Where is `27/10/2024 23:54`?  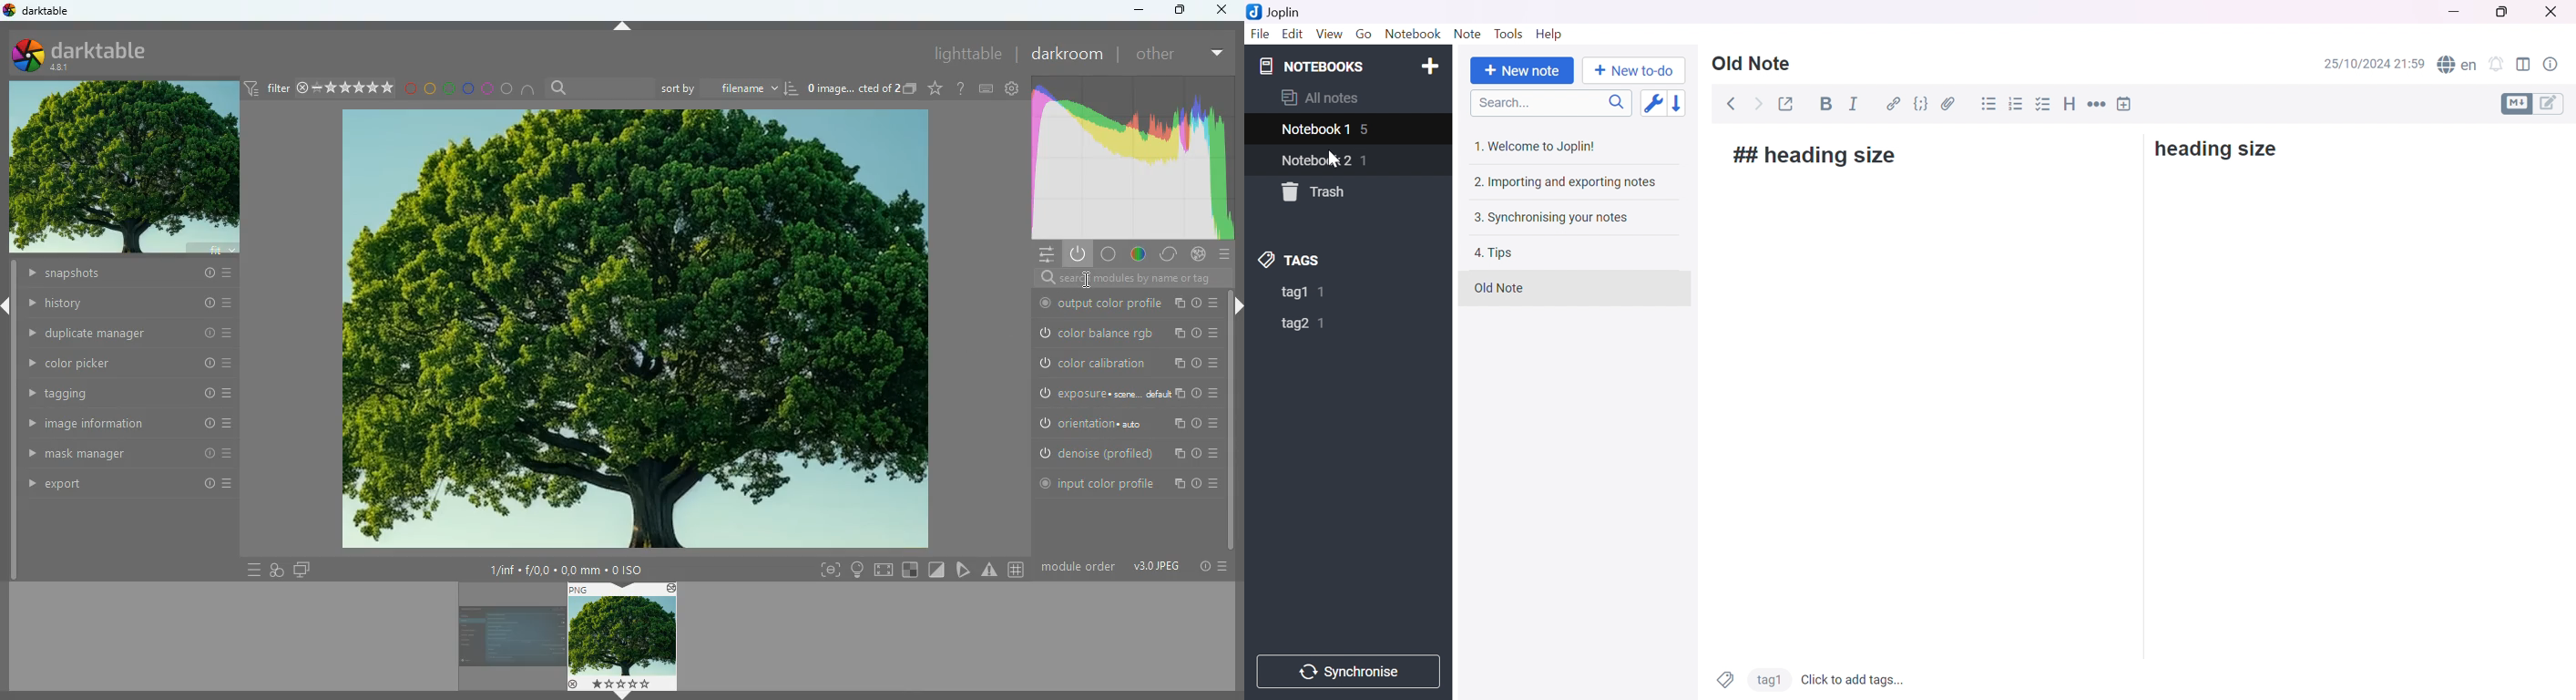 27/10/2024 23:54 is located at coordinates (2376, 64).